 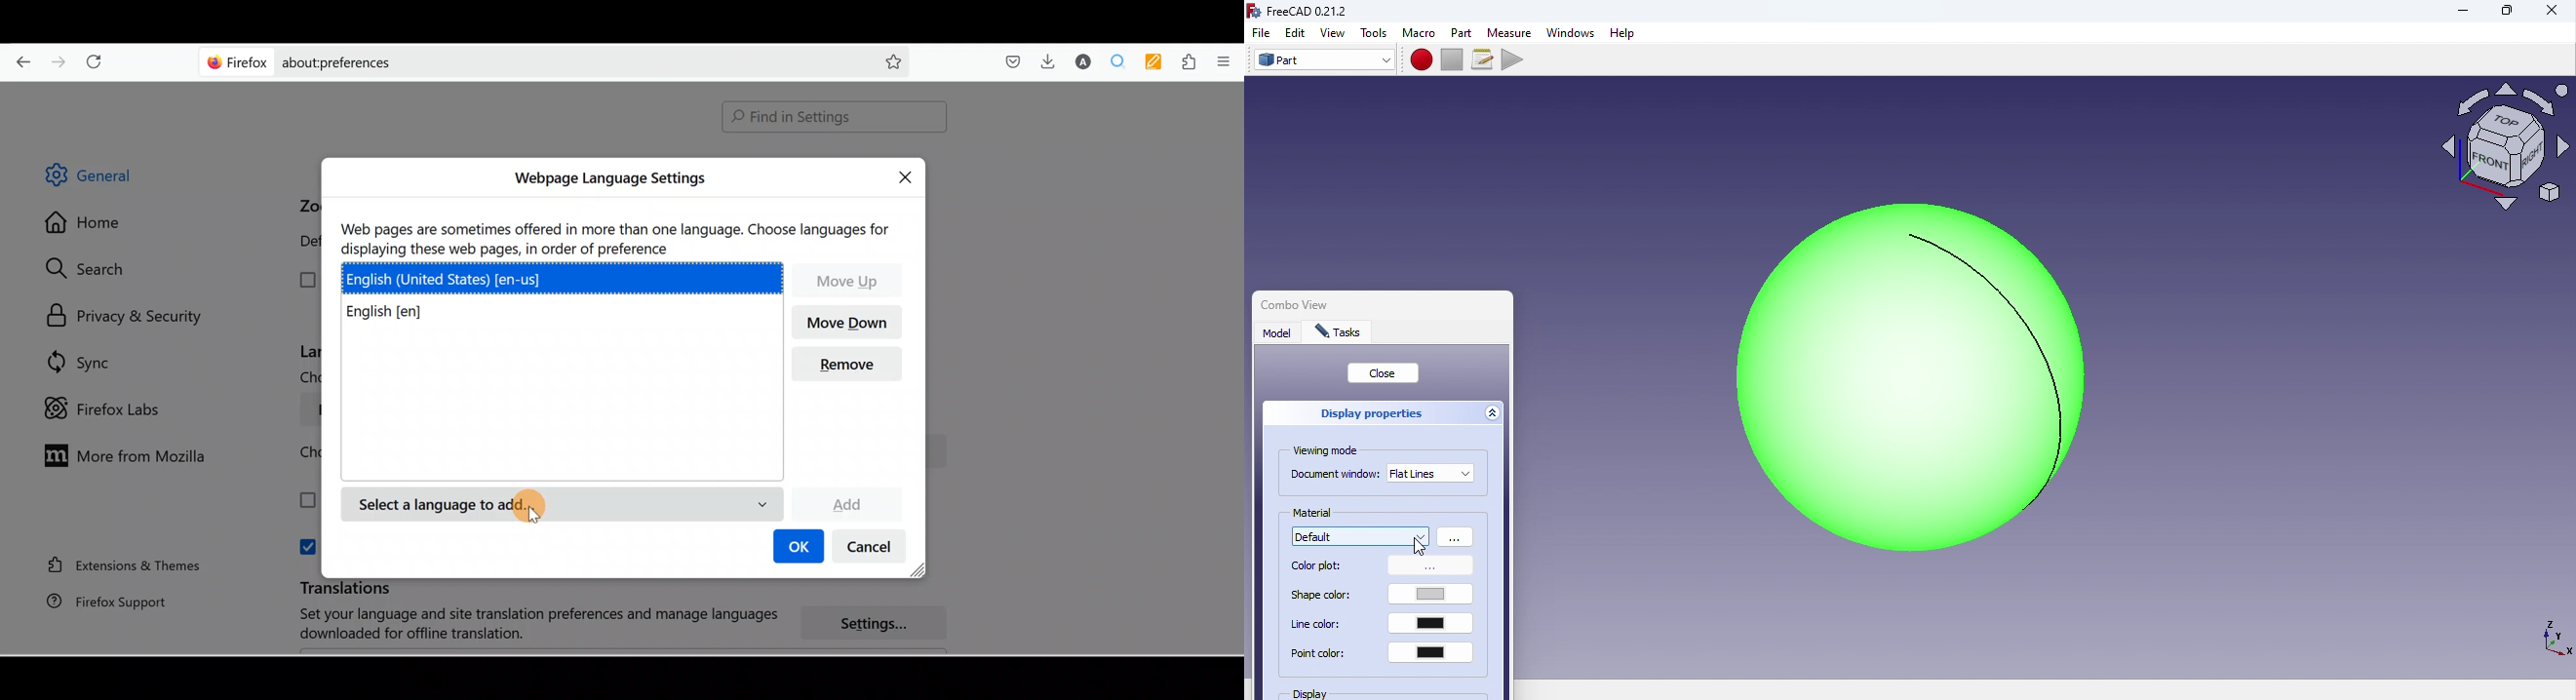 What do you see at coordinates (1336, 33) in the screenshot?
I see `View` at bounding box center [1336, 33].